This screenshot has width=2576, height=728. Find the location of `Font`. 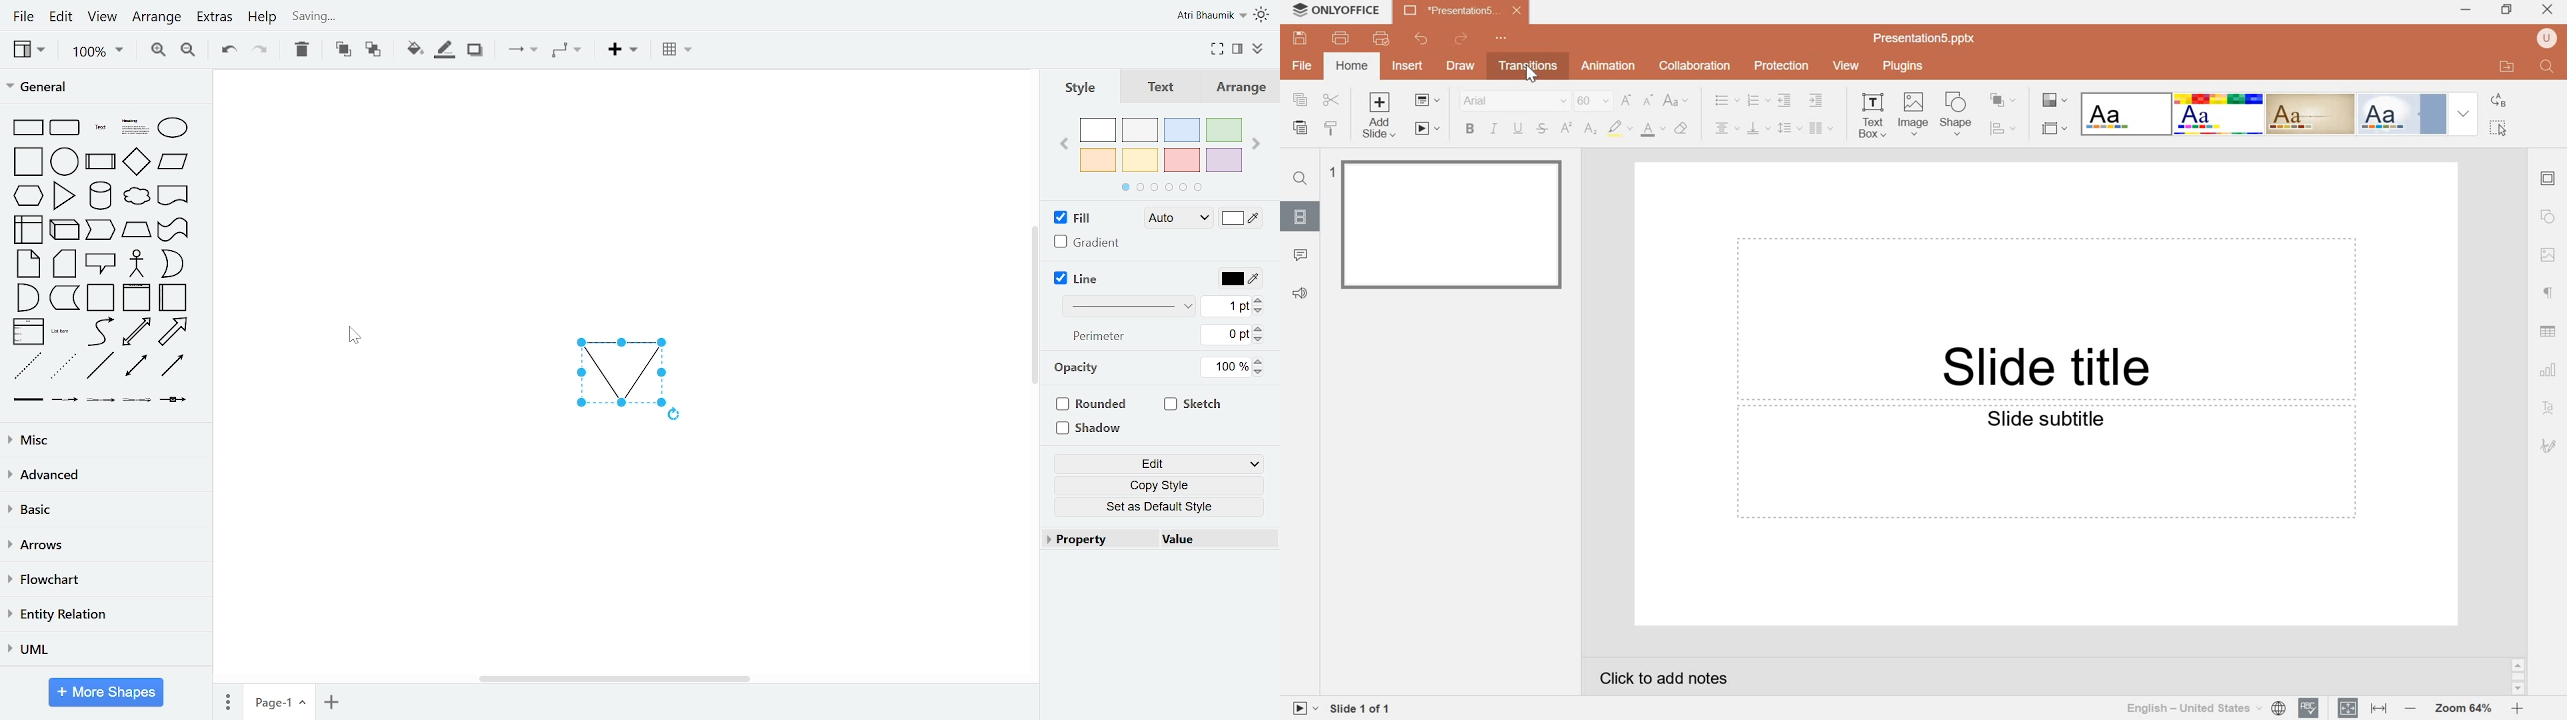

Font is located at coordinates (1513, 101).